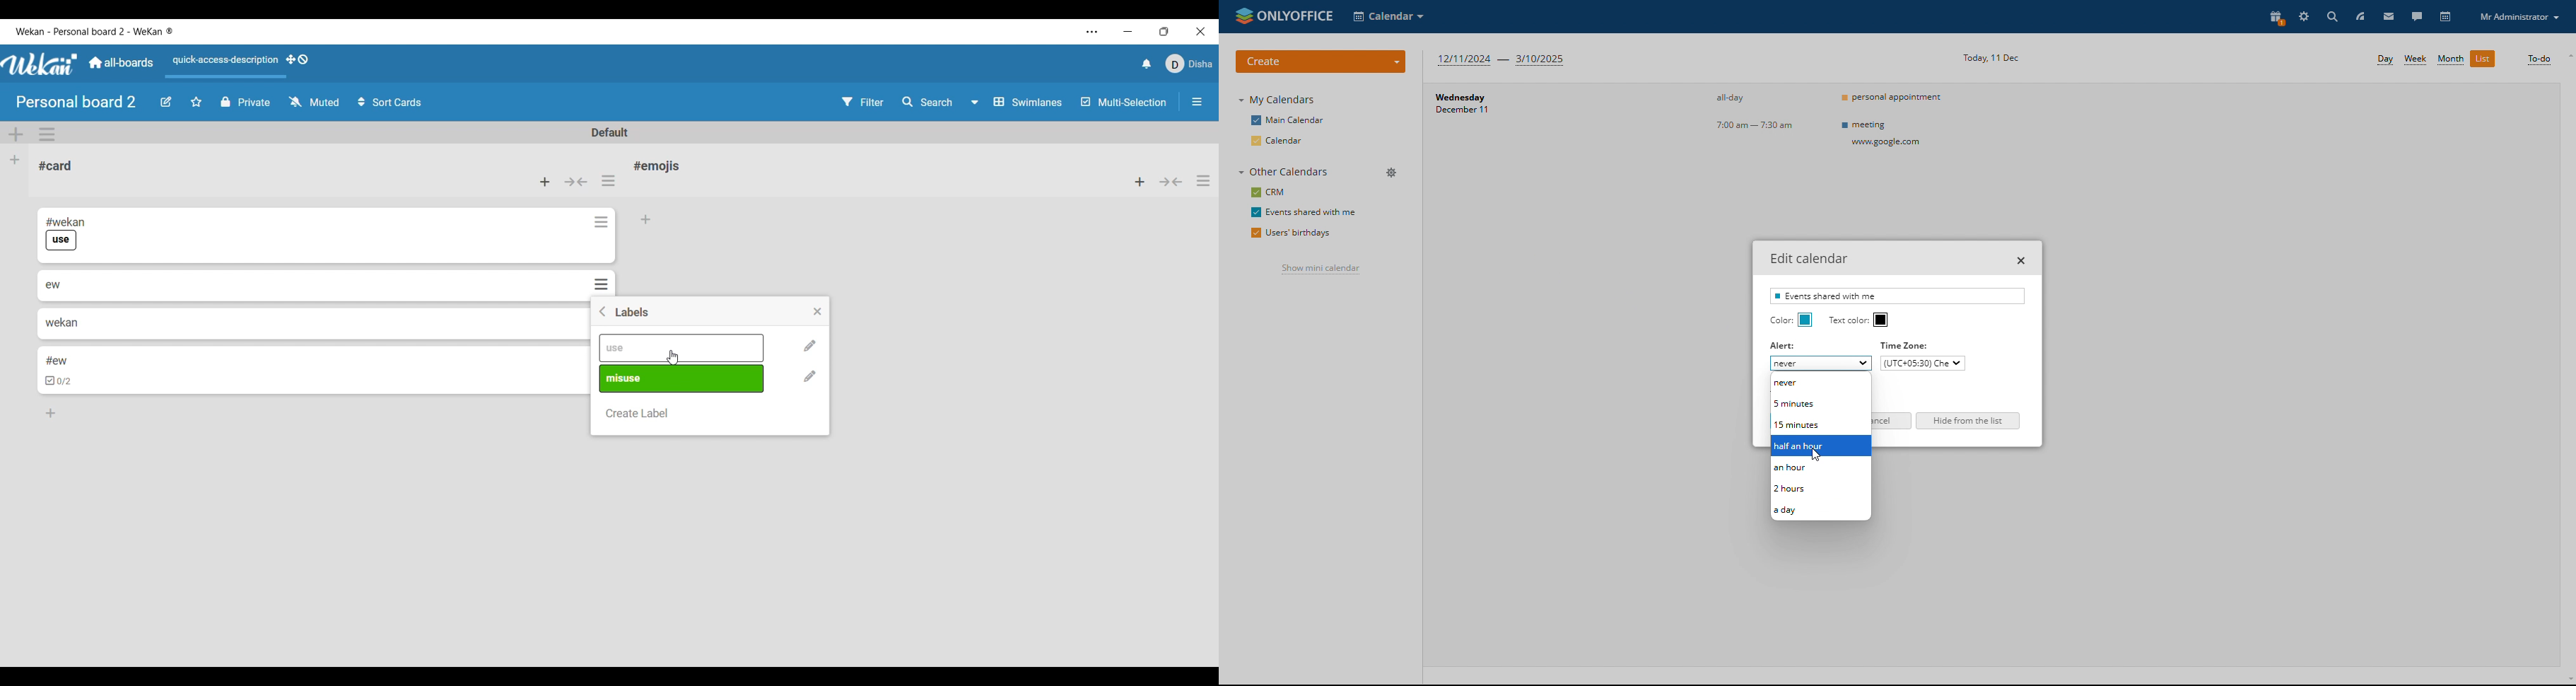 Image resolution: width=2576 pixels, height=700 pixels. Describe the element at coordinates (1270, 192) in the screenshot. I see `crm` at that location.